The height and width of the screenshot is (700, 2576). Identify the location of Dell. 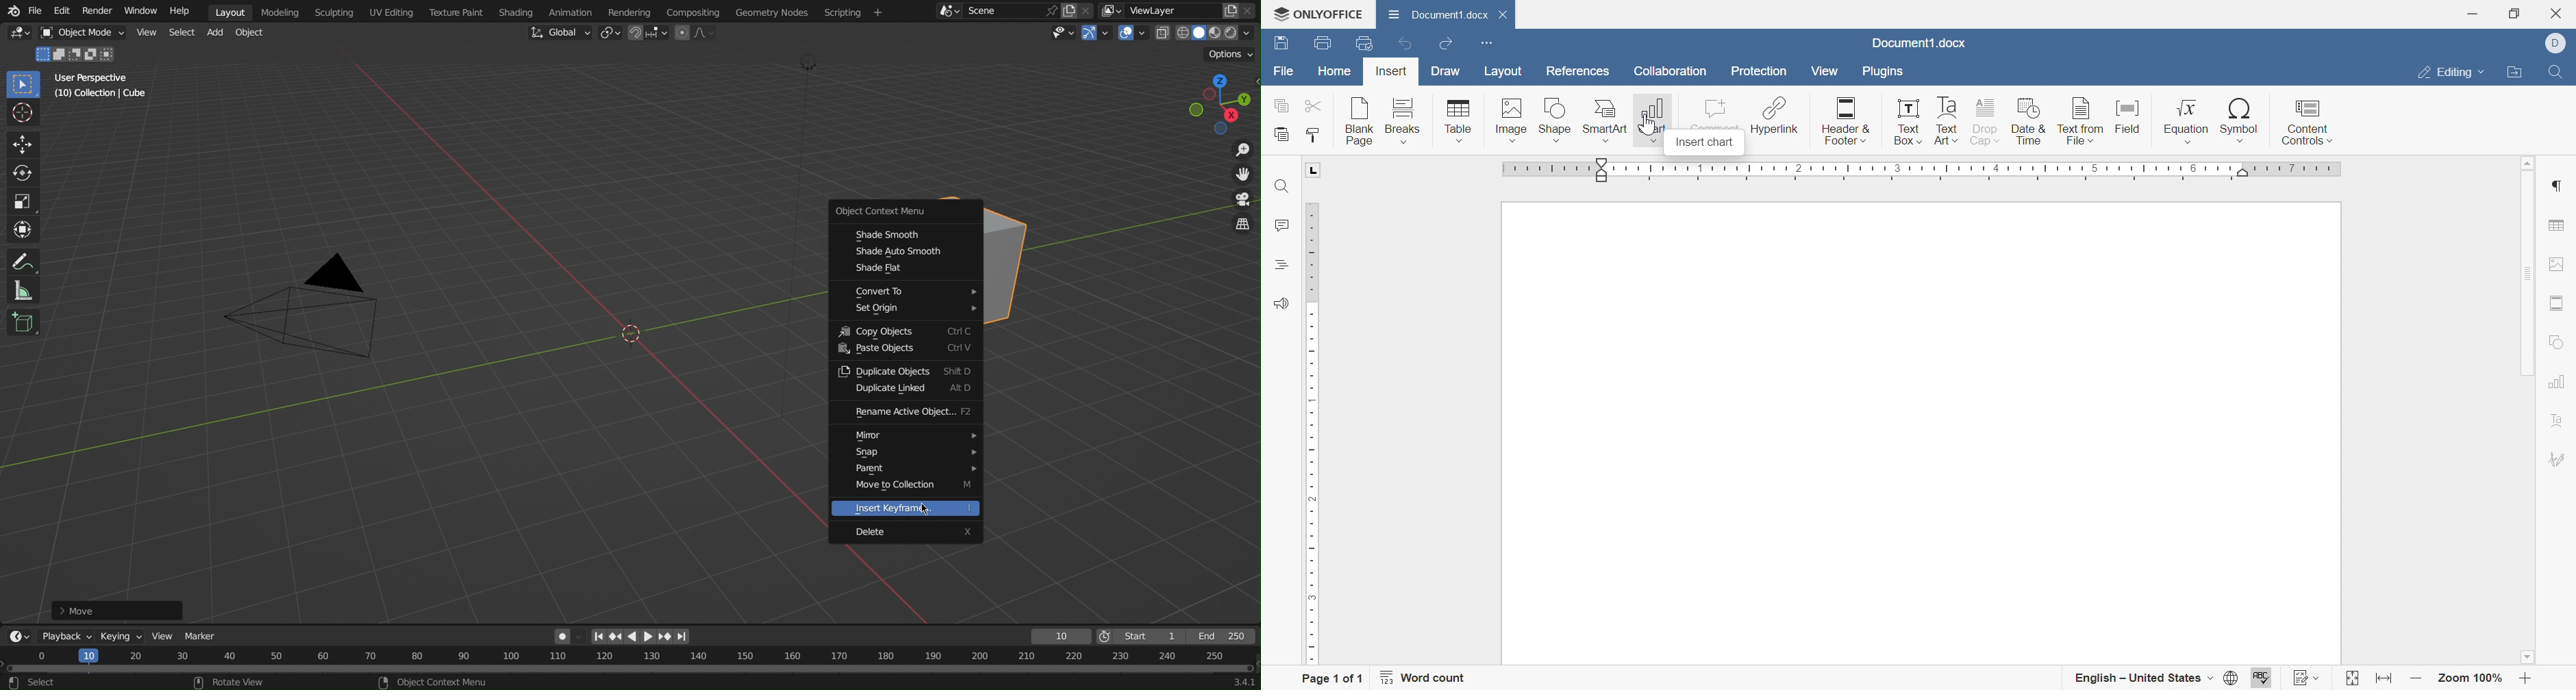
(2555, 42).